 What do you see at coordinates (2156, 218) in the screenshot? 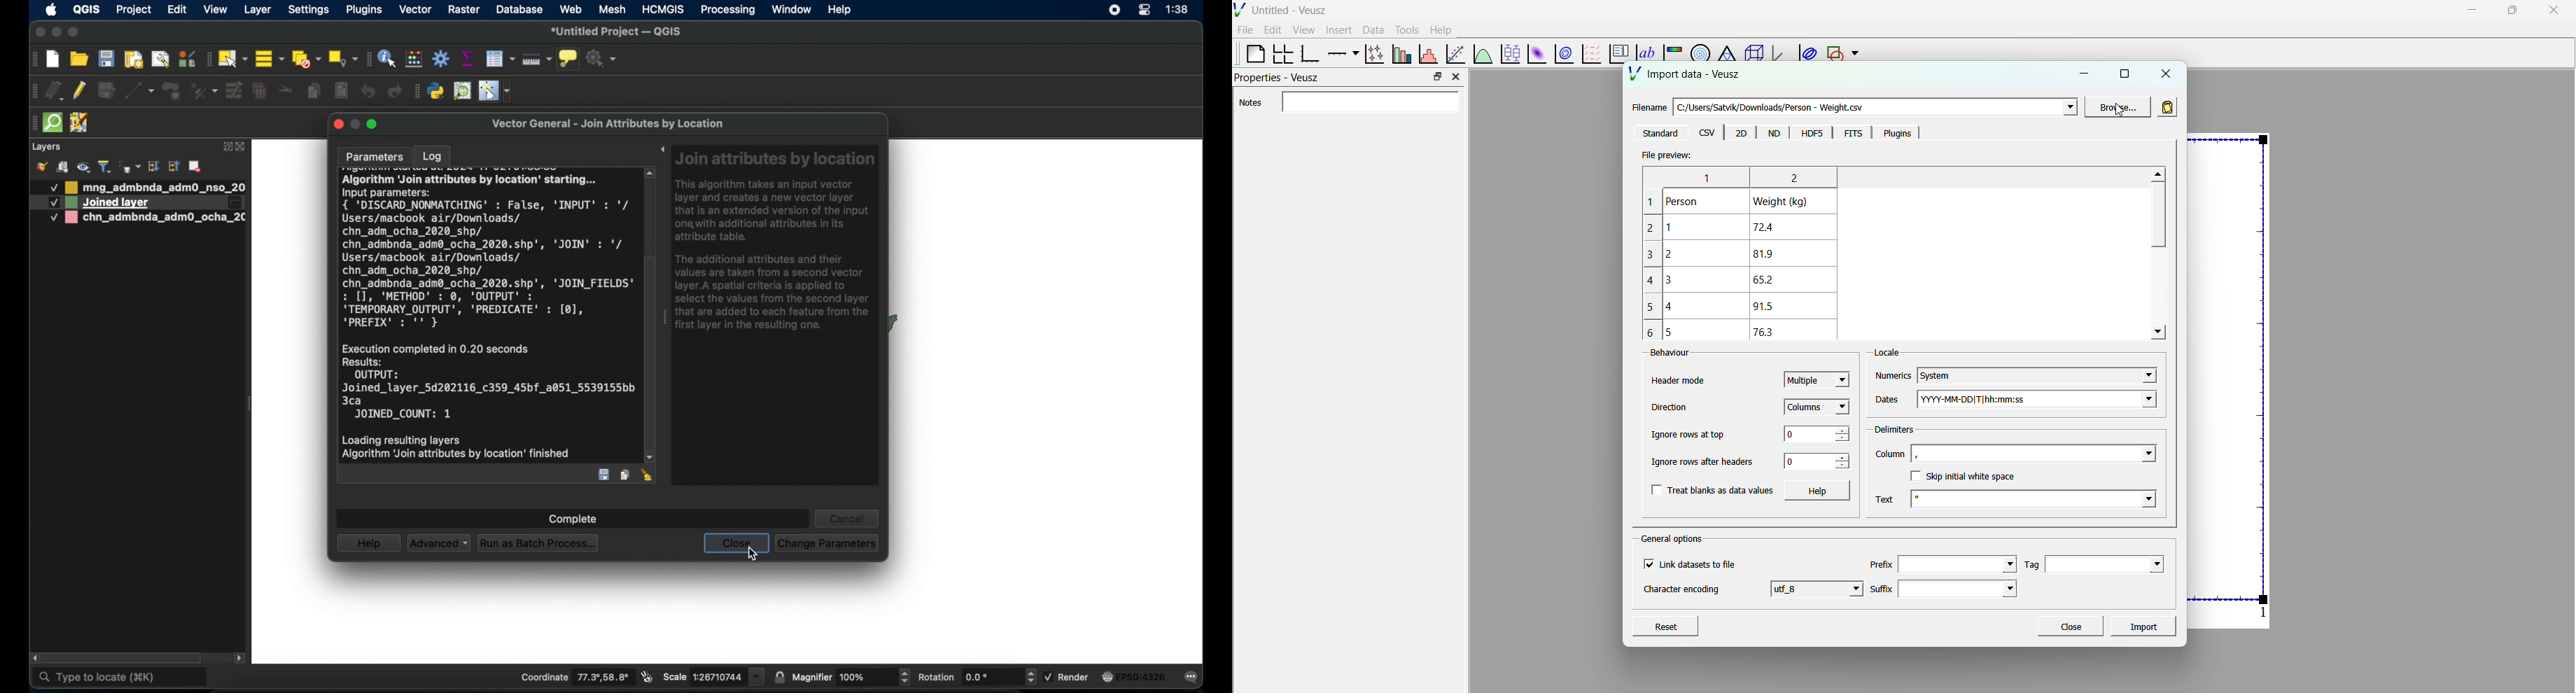
I see `Scroll bar` at bounding box center [2156, 218].